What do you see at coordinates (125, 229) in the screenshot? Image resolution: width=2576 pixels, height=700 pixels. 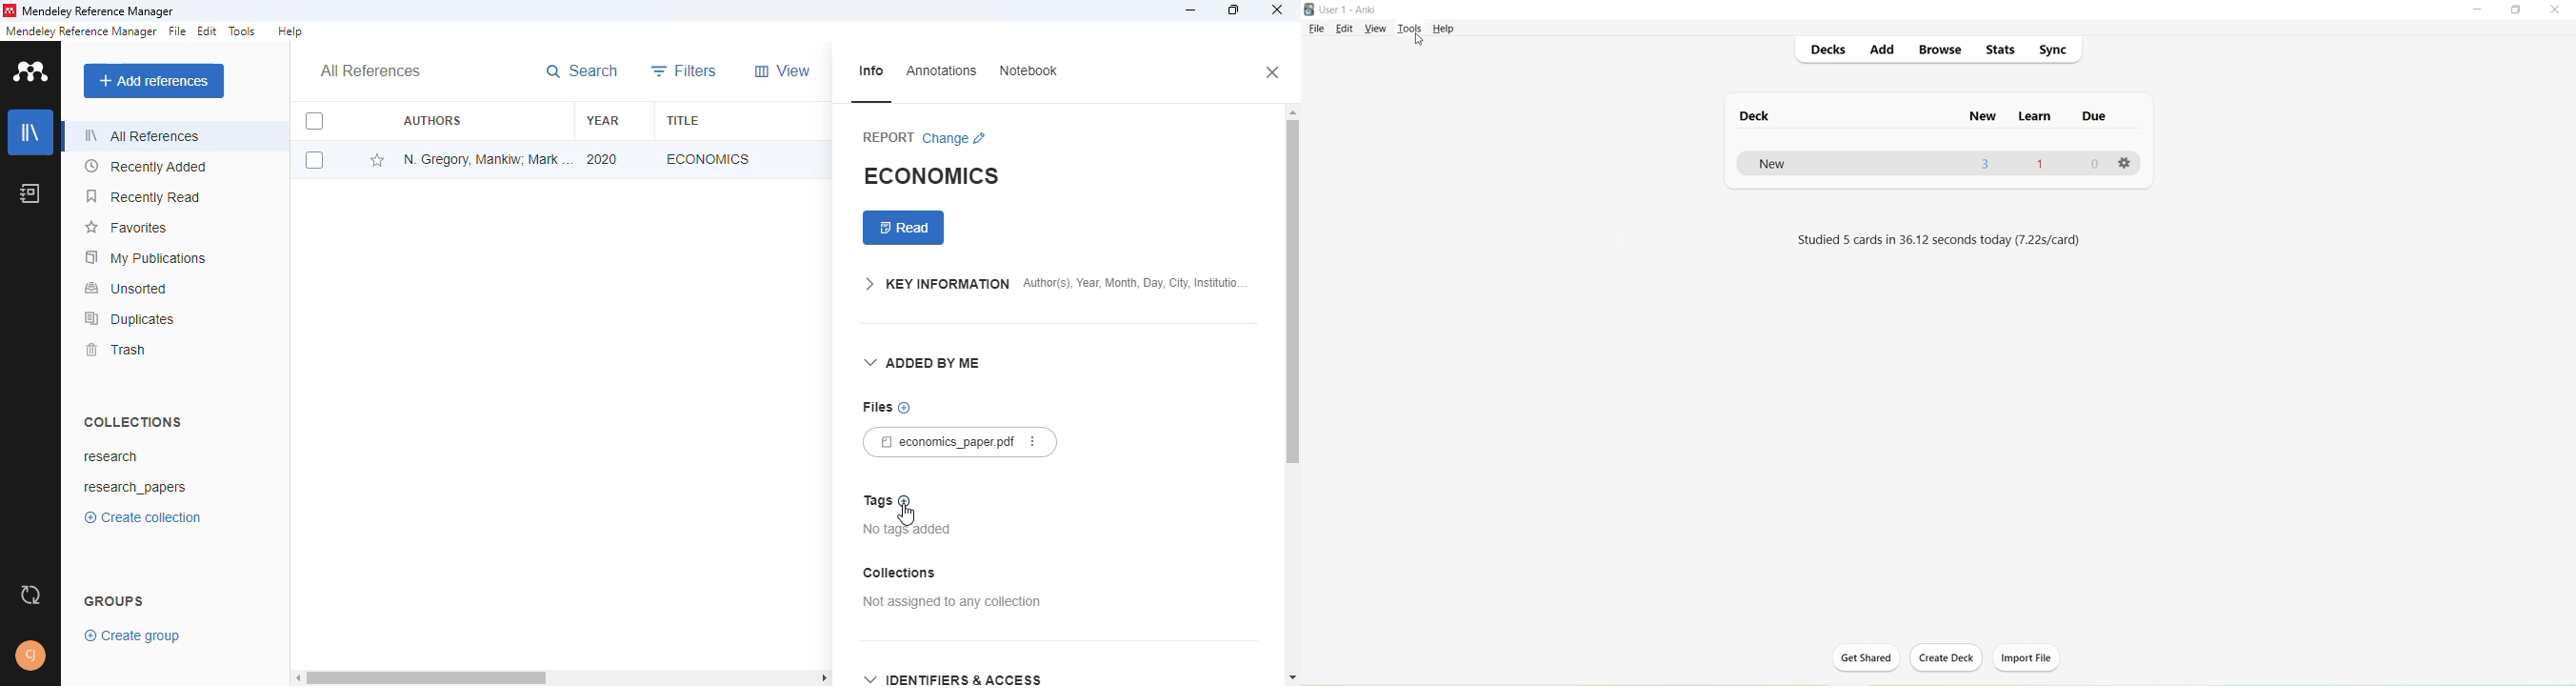 I see `favorites` at bounding box center [125, 229].